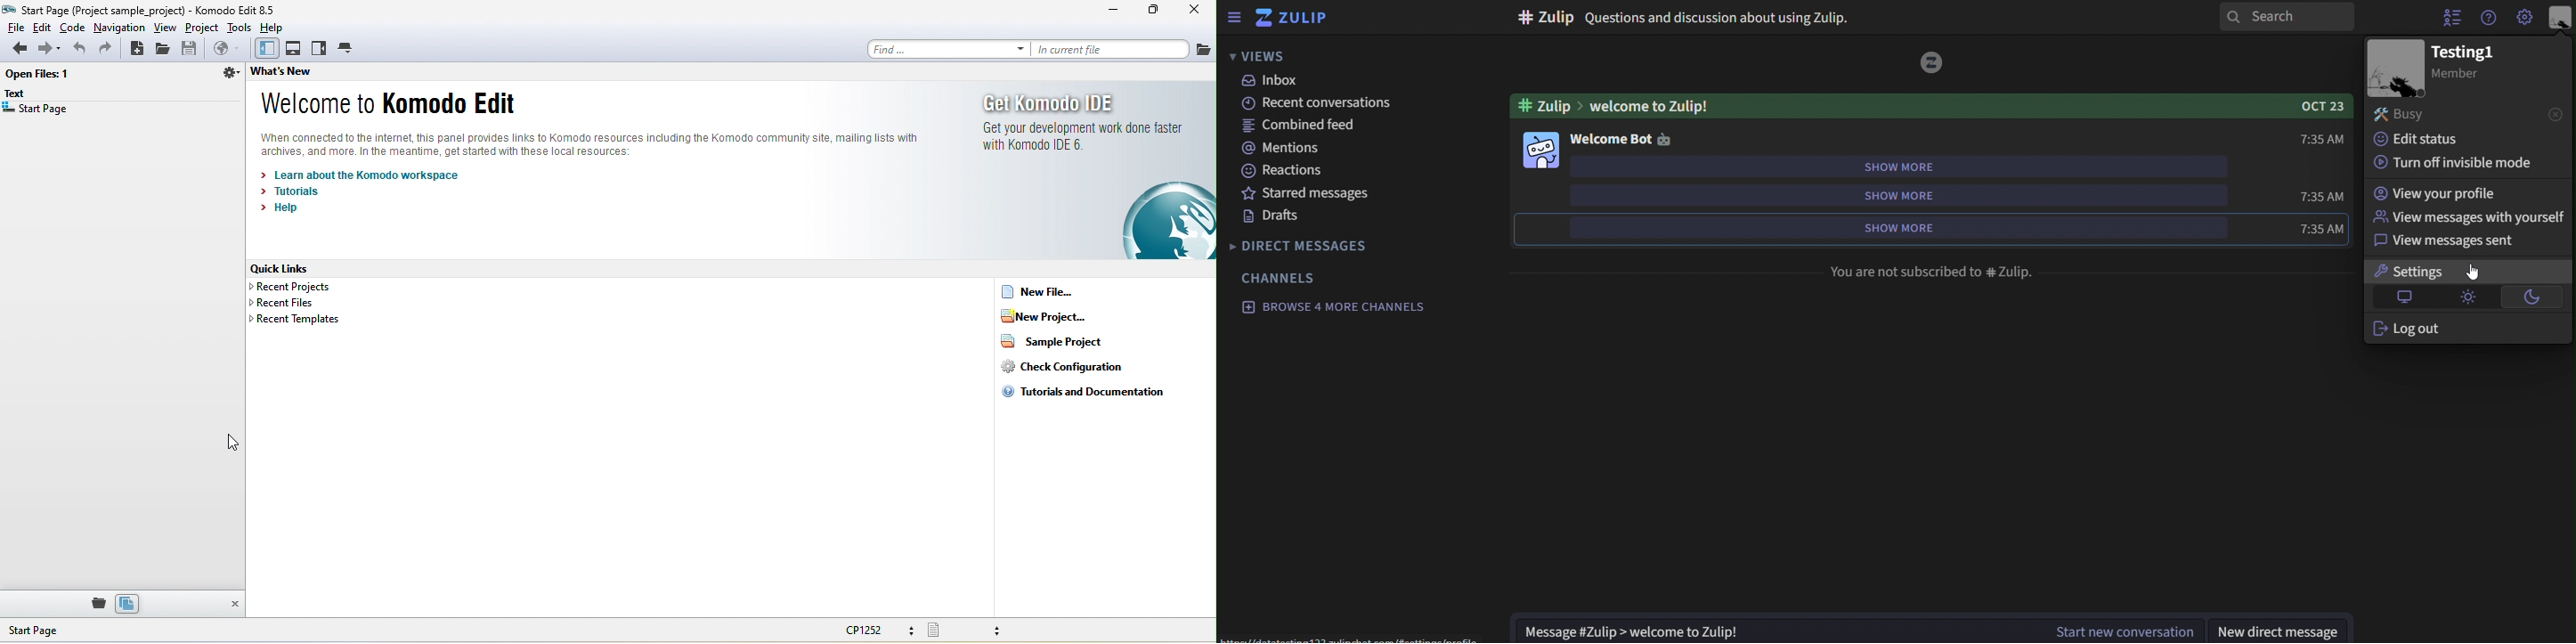 This screenshot has height=644, width=2576. What do you see at coordinates (295, 49) in the screenshot?
I see `bottom pane` at bounding box center [295, 49].